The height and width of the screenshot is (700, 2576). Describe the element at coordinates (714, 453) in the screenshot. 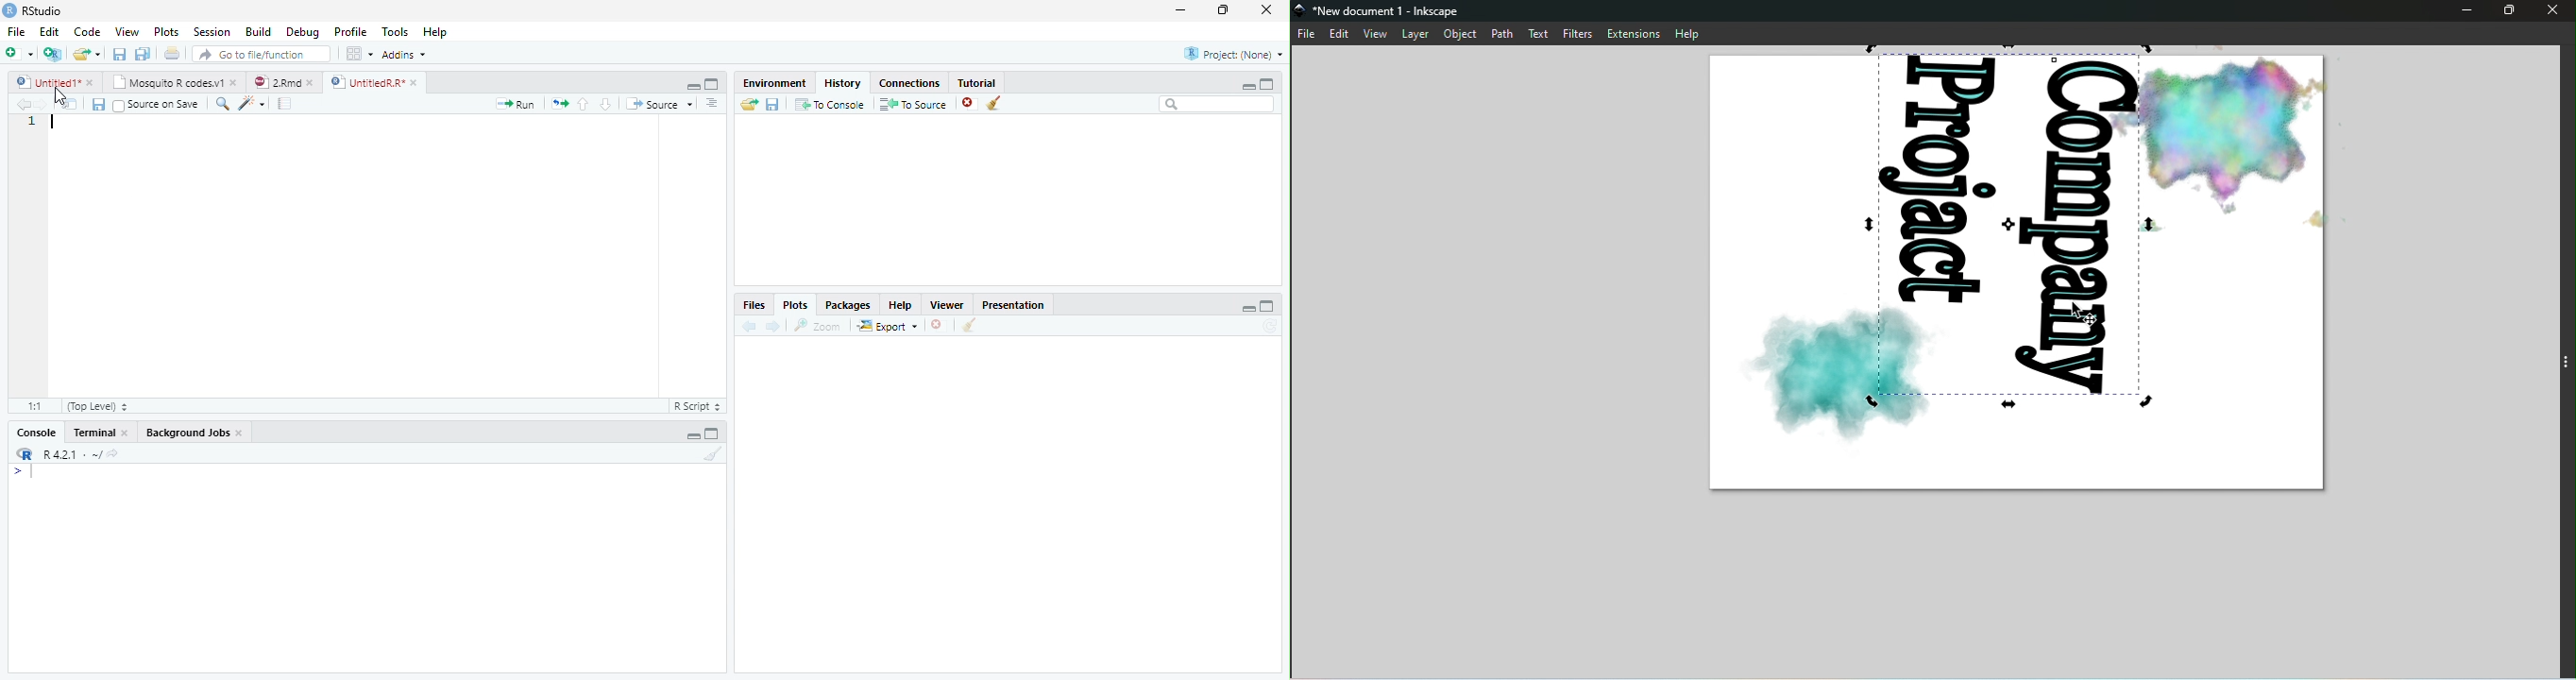

I see `Clear console` at that location.